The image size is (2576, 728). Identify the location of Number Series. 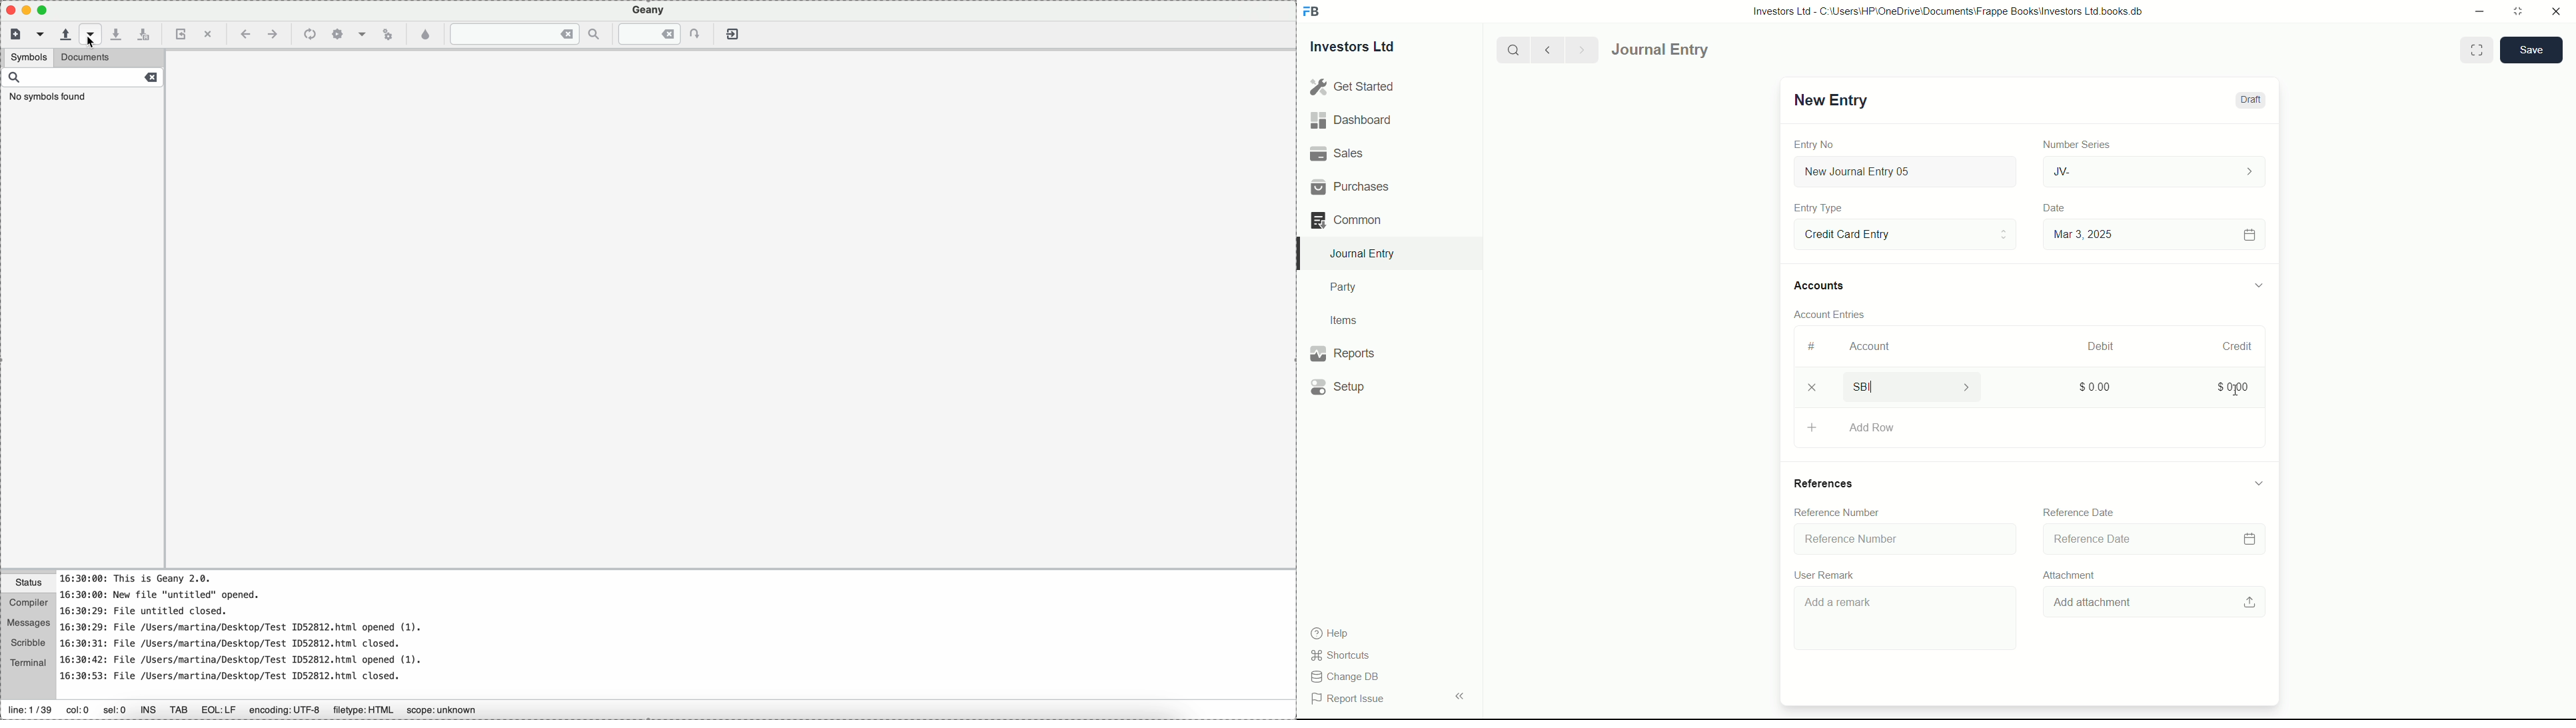
(2071, 143).